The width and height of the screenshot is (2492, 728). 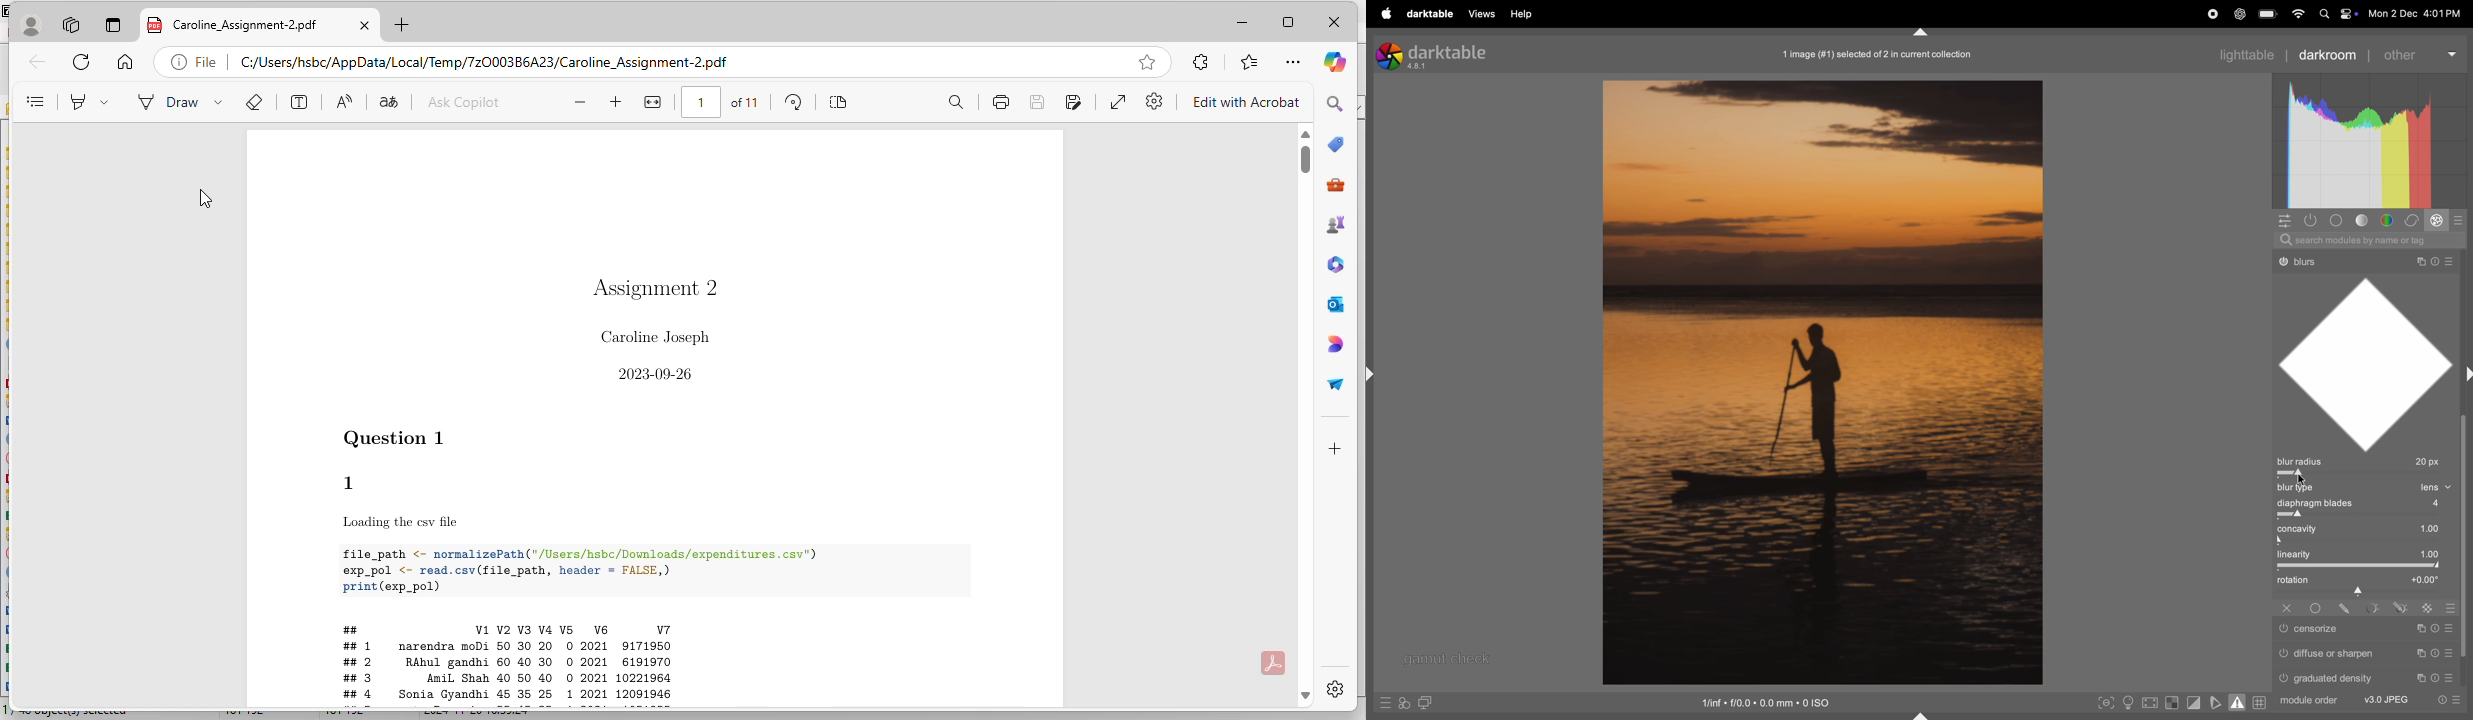 What do you see at coordinates (2368, 142) in the screenshot?
I see `histogram` at bounding box center [2368, 142].